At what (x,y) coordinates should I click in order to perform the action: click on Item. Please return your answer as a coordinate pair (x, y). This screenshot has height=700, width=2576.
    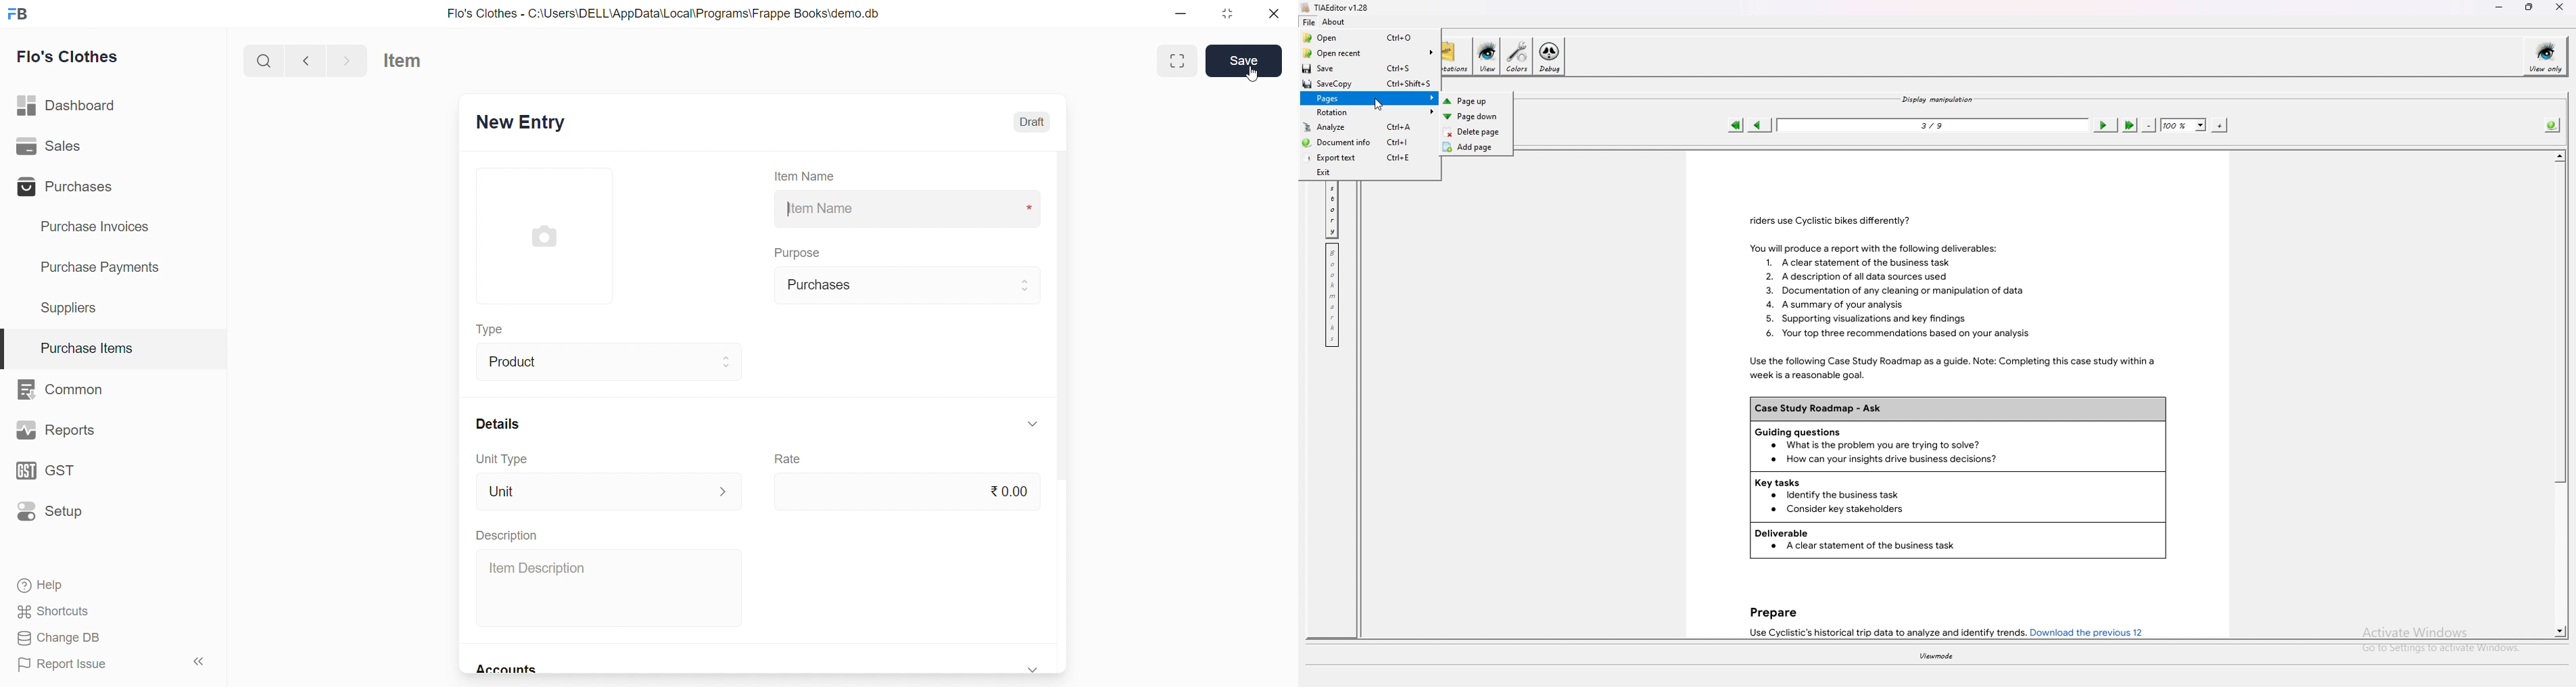
    Looking at the image, I should click on (412, 61).